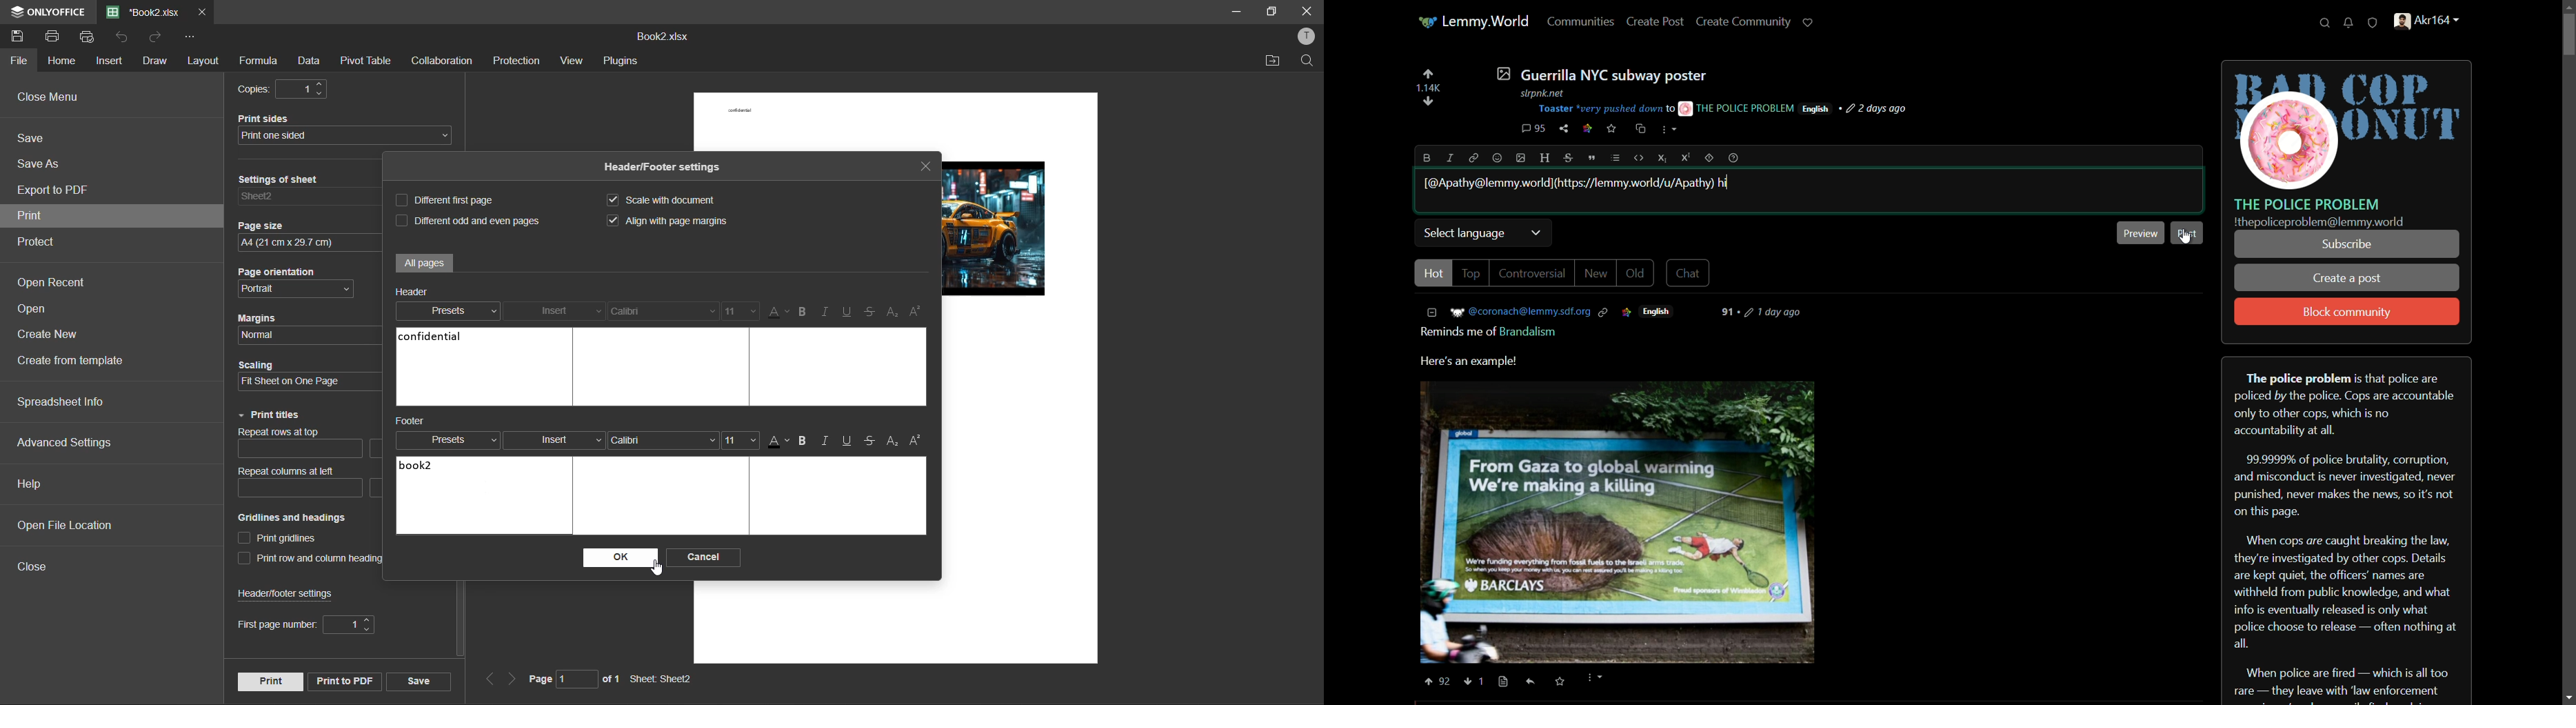  I want to click on New |, so click(1597, 274).